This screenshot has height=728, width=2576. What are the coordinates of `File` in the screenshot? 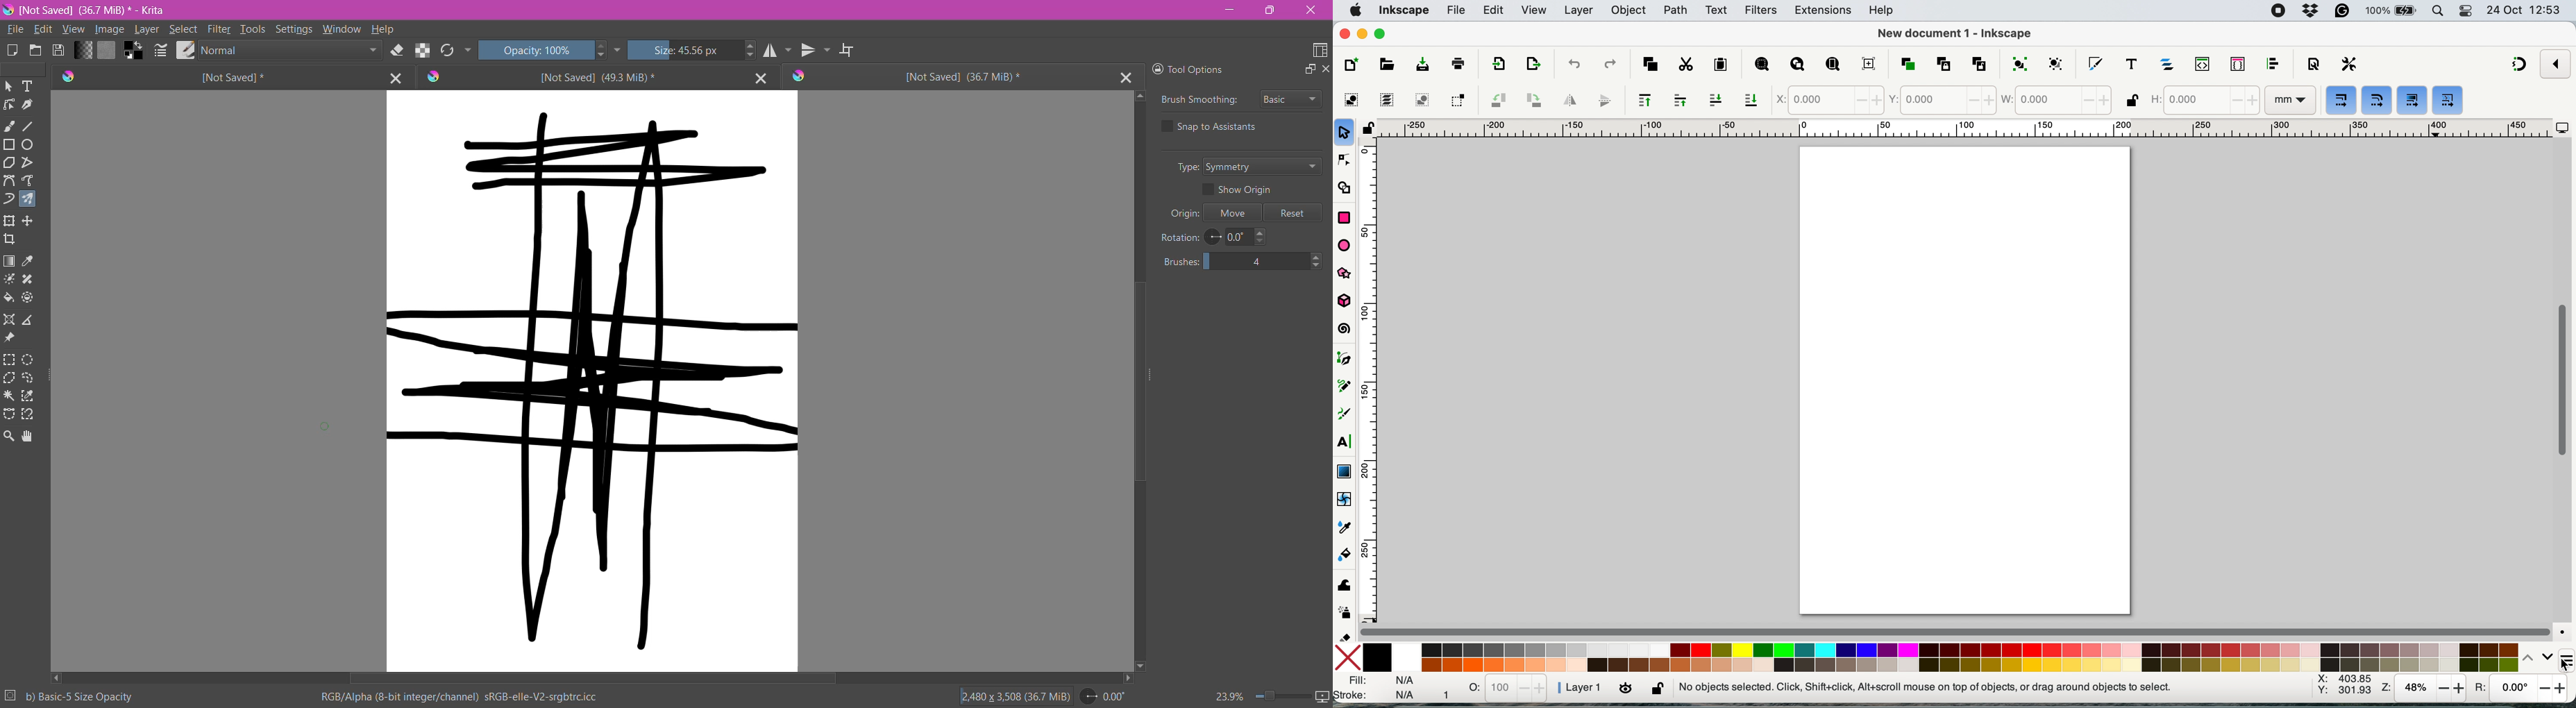 It's located at (14, 30).